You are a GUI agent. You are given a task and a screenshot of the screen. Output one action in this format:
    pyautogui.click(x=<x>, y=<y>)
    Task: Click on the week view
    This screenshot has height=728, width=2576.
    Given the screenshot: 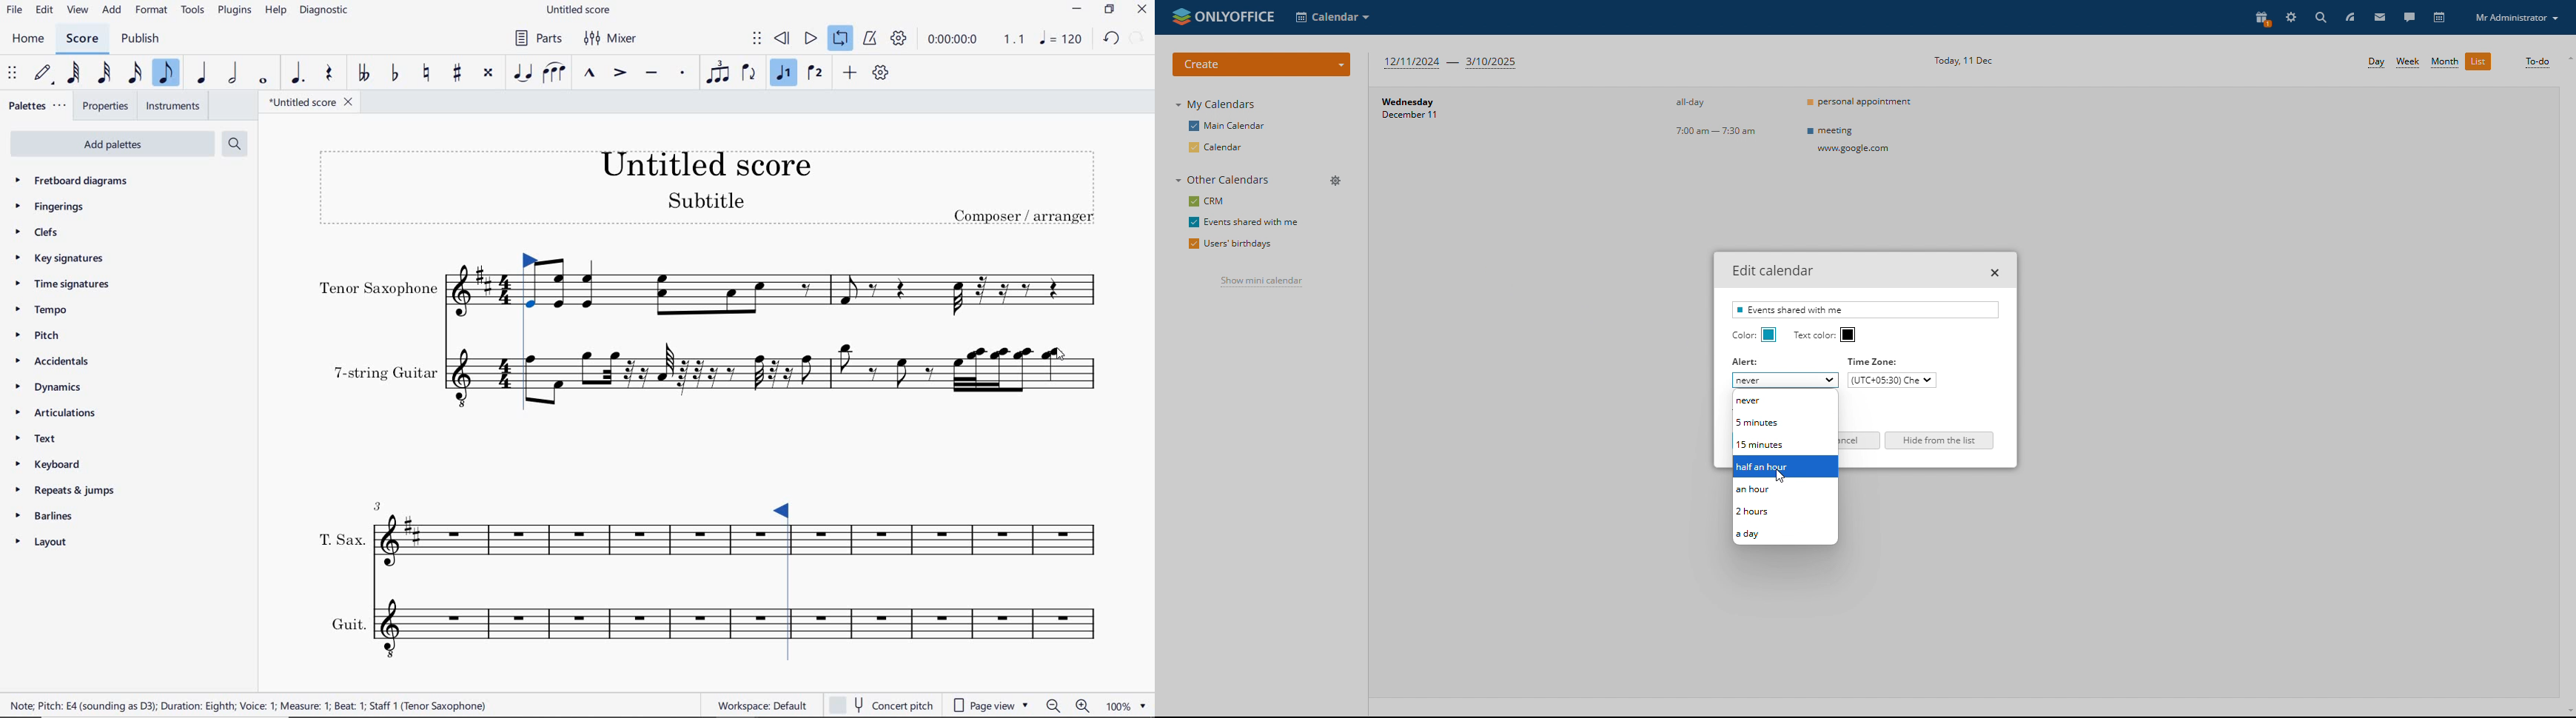 What is the action you would take?
    pyautogui.click(x=2409, y=62)
    